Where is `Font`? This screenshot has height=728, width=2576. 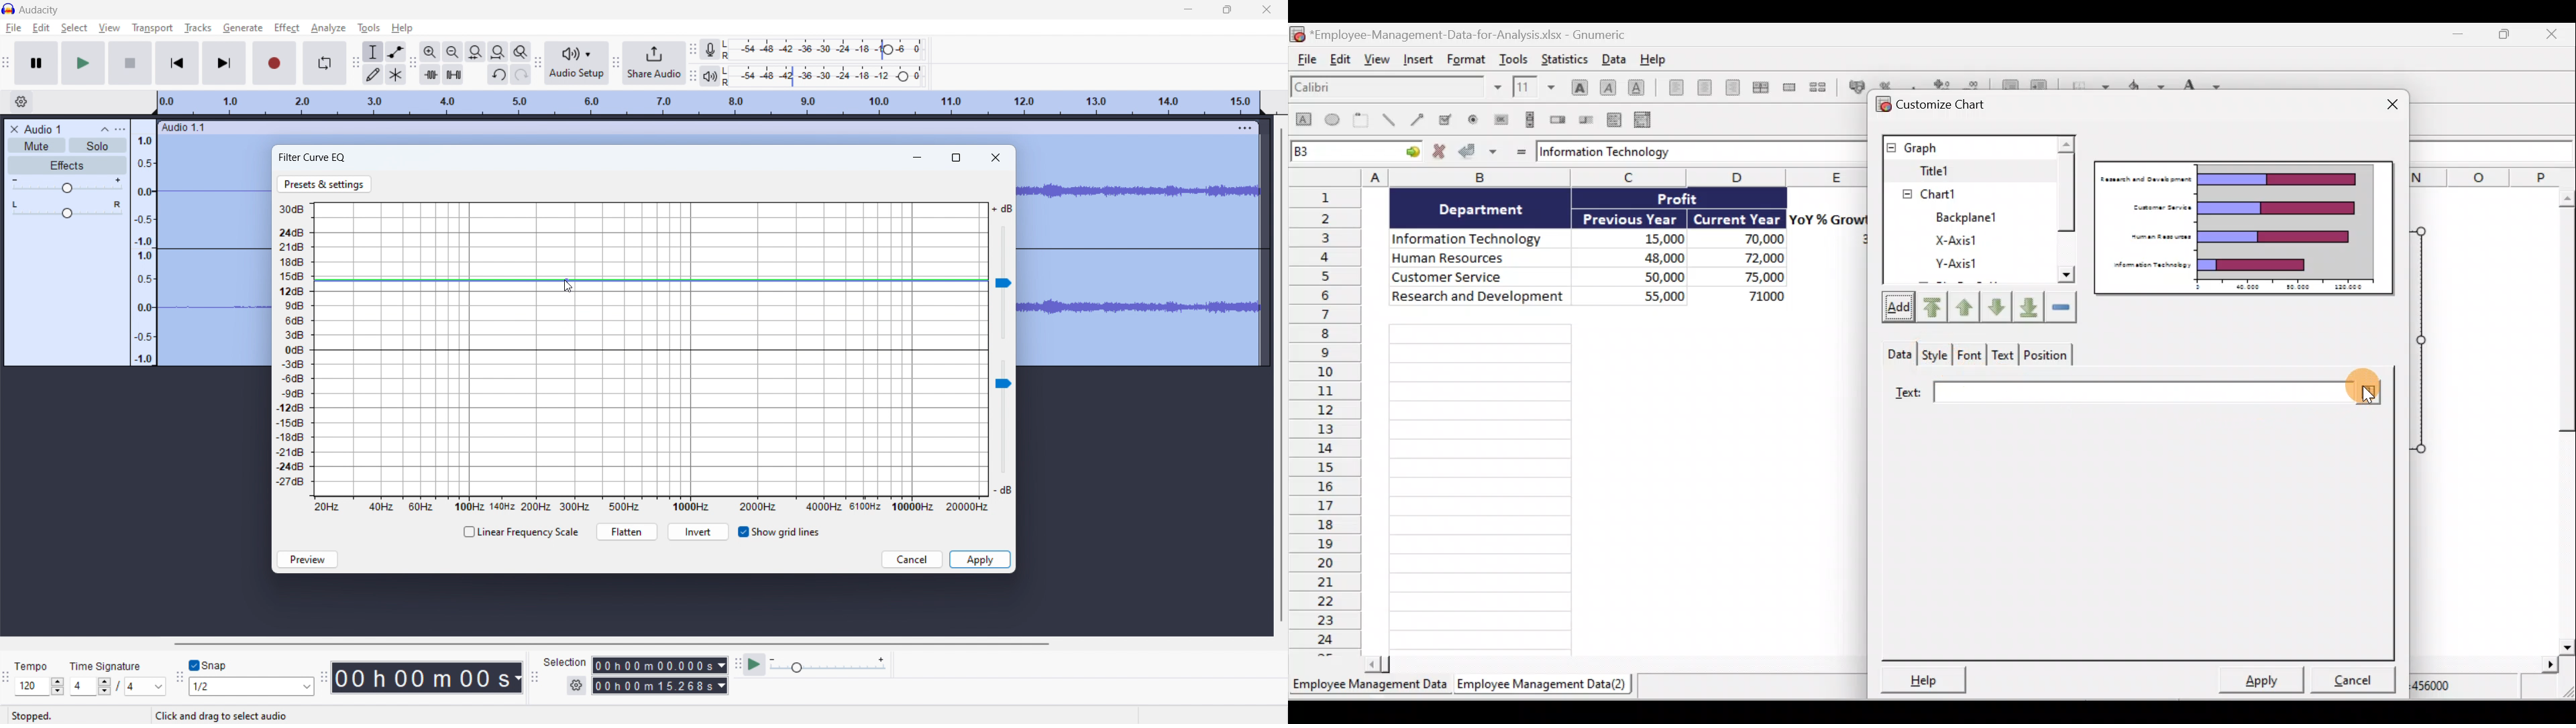
Font is located at coordinates (1970, 356).